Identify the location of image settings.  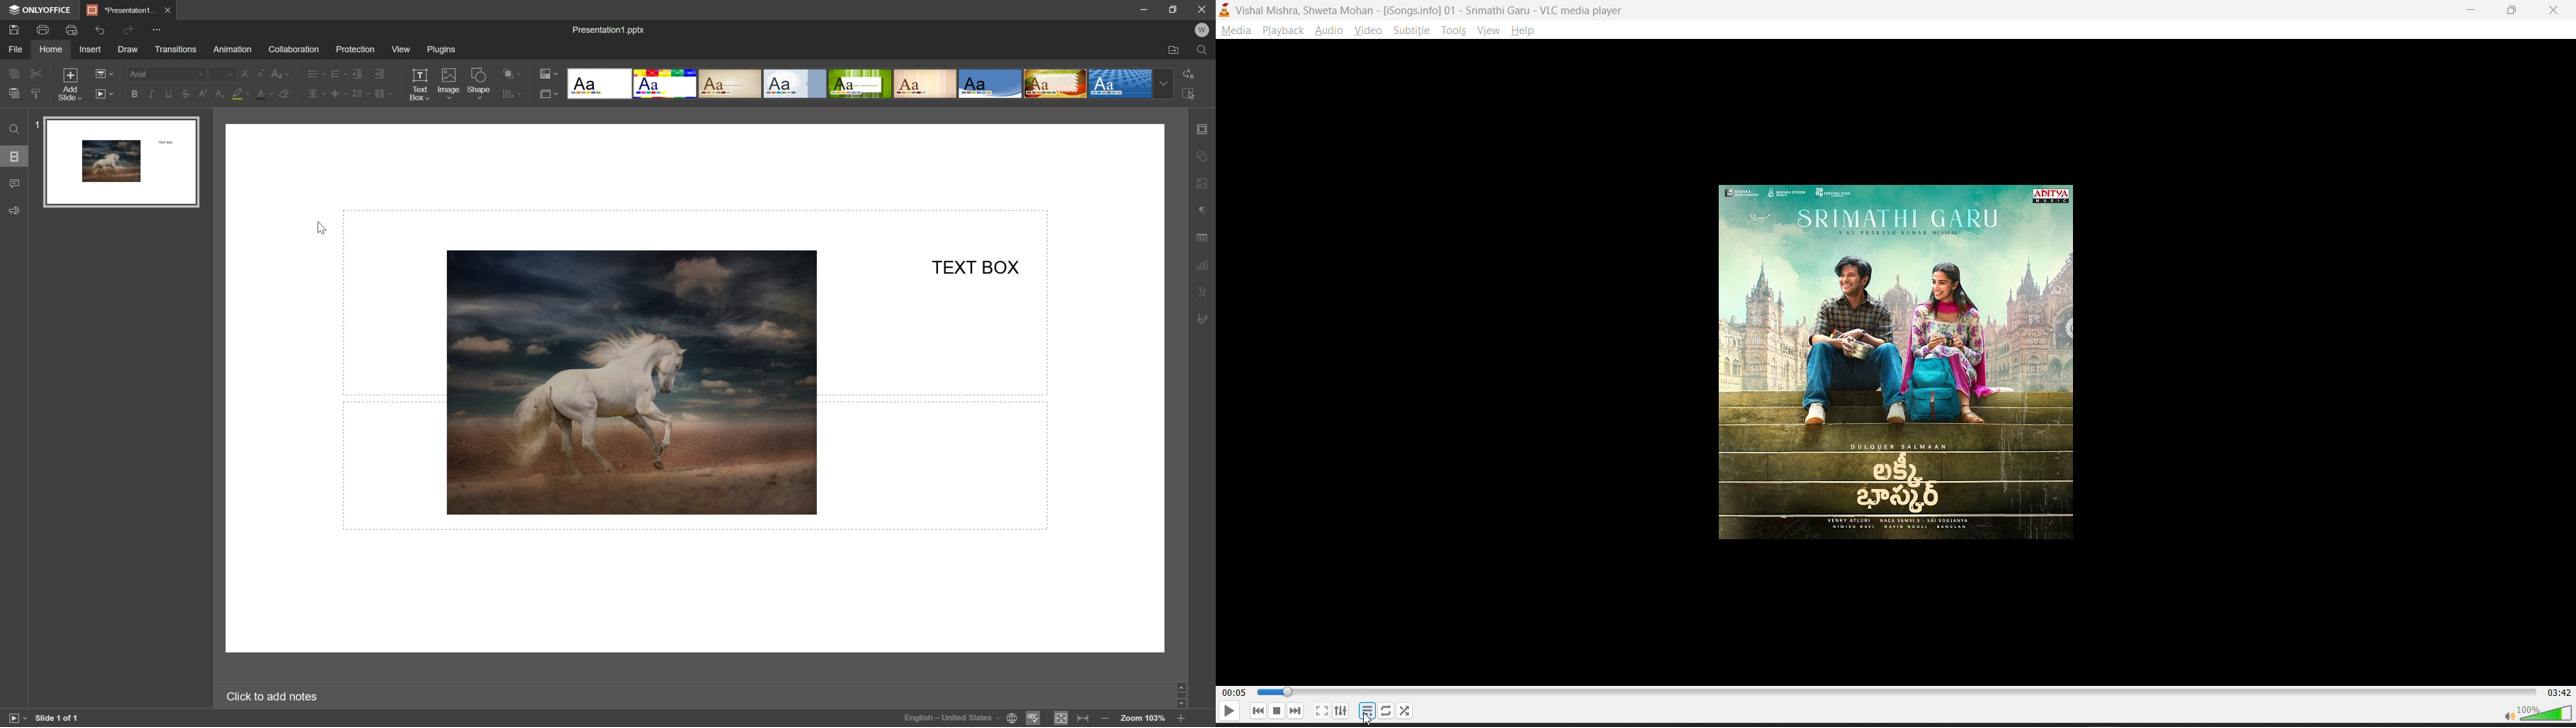
(1203, 184).